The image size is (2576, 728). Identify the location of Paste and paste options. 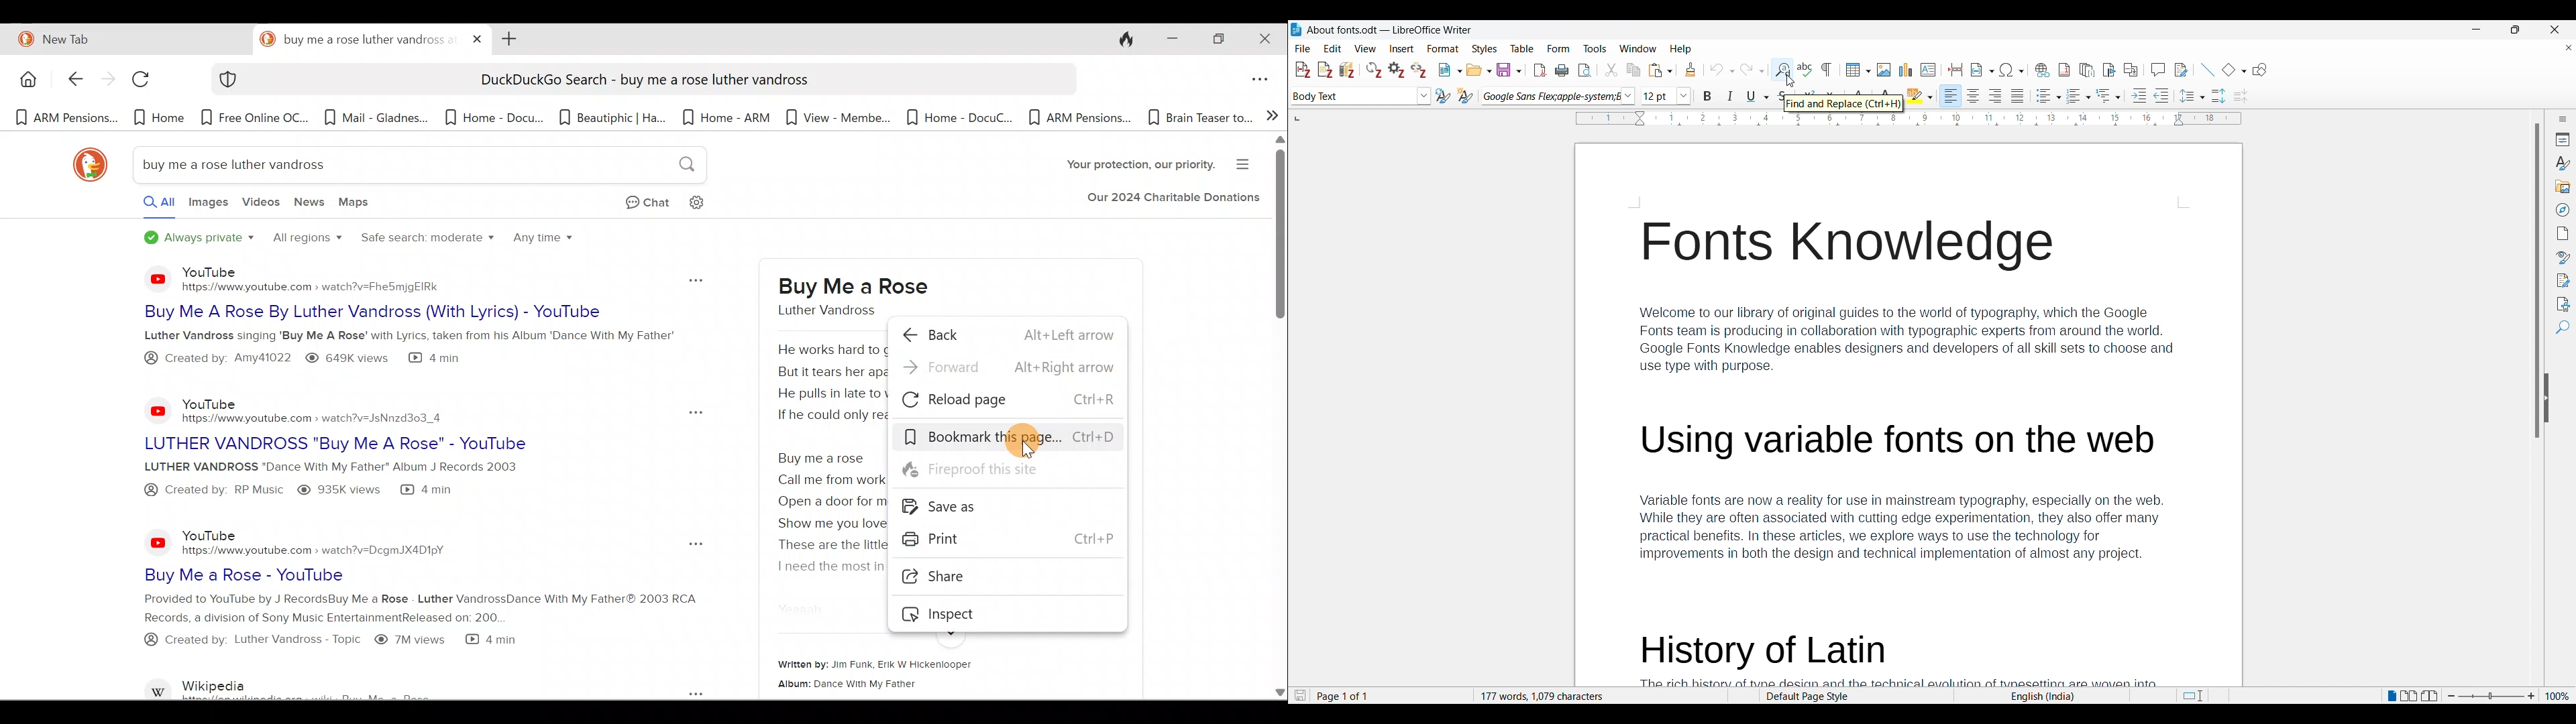
(1661, 70).